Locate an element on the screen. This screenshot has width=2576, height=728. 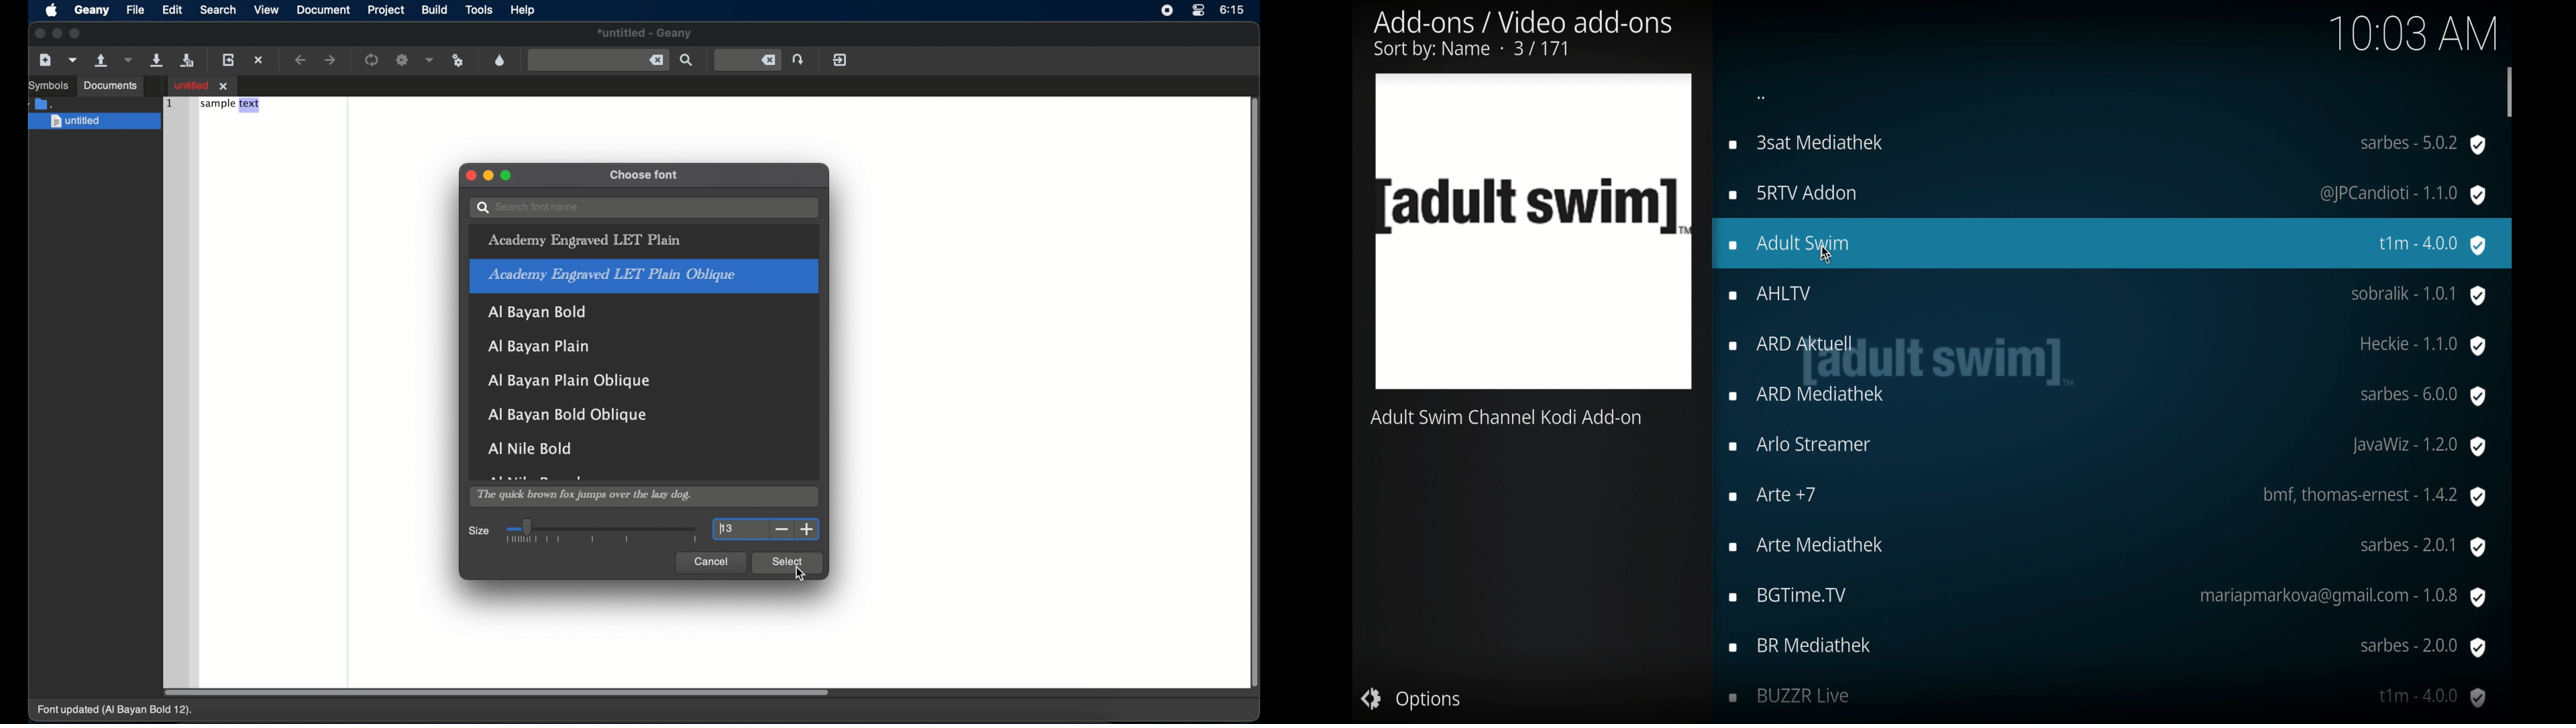
add-ons/ video add-ons is located at coordinates (1523, 35).